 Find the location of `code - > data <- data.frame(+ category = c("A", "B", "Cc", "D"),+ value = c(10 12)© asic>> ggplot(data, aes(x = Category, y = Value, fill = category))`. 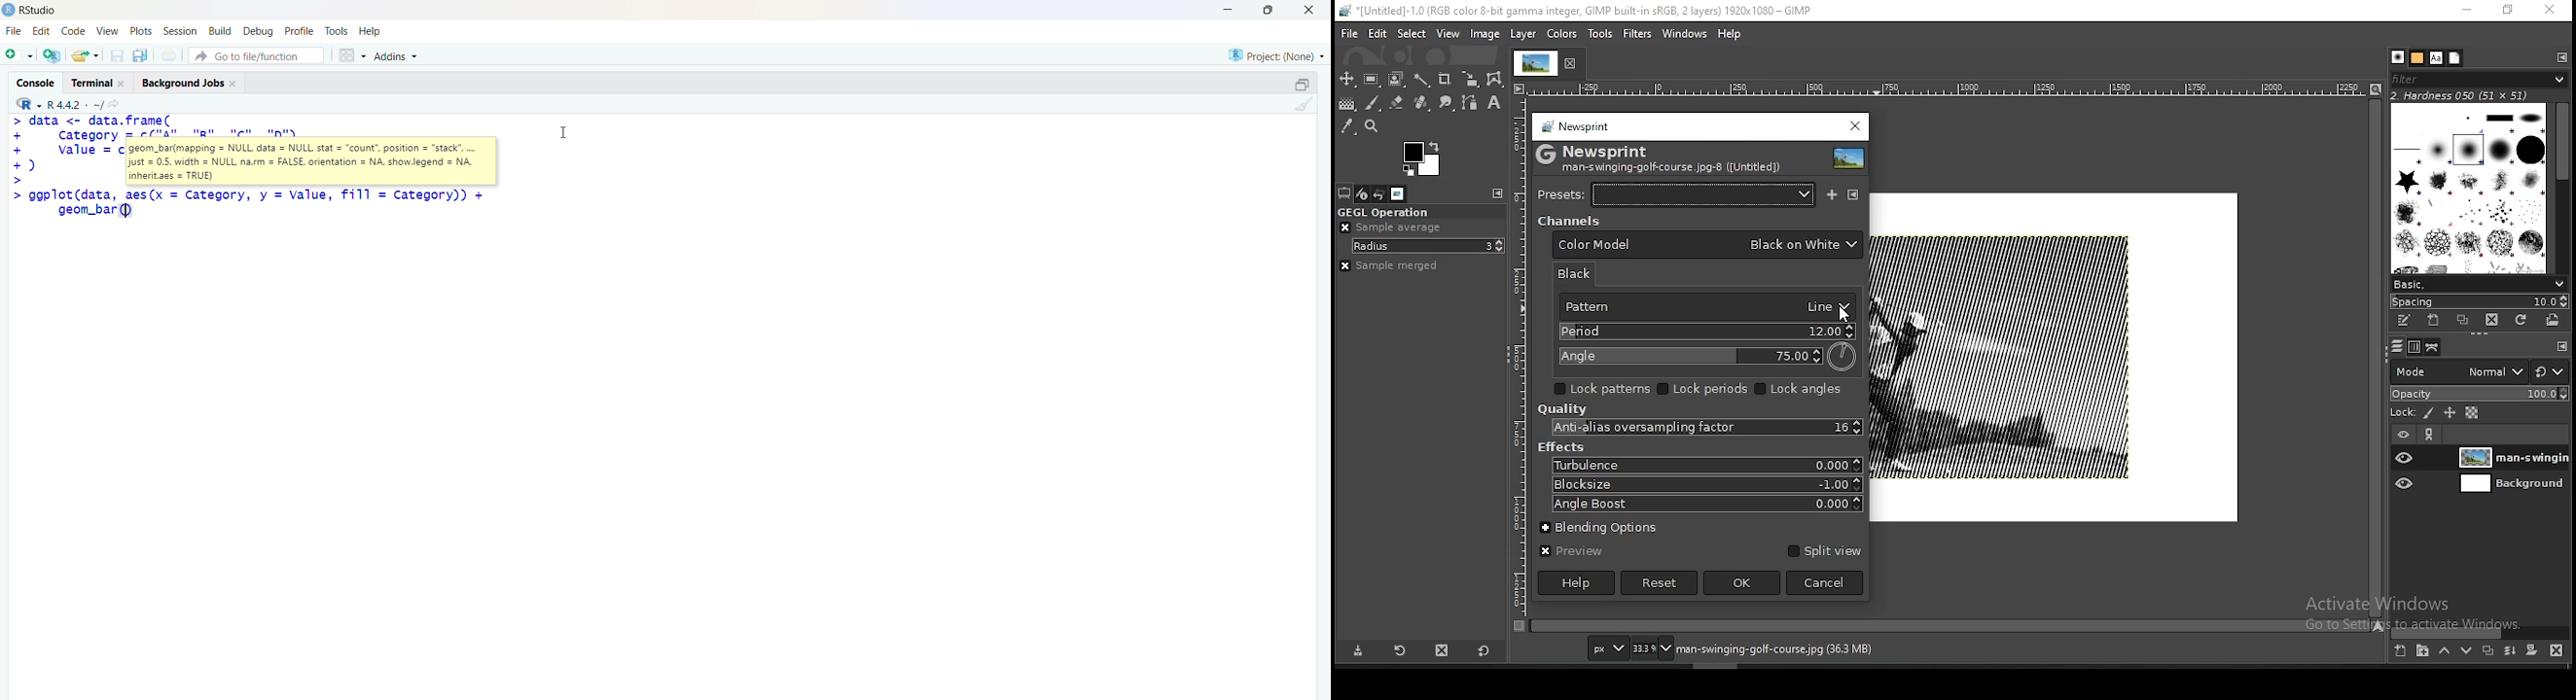

code - > data <- data.frame(+ category = c("A", "B", "Cc", "D"),+ value = c(10 12)© asic>> ggplot(data, aes(x = Category, y = Value, fill = category)) is located at coordinates (260, 166).